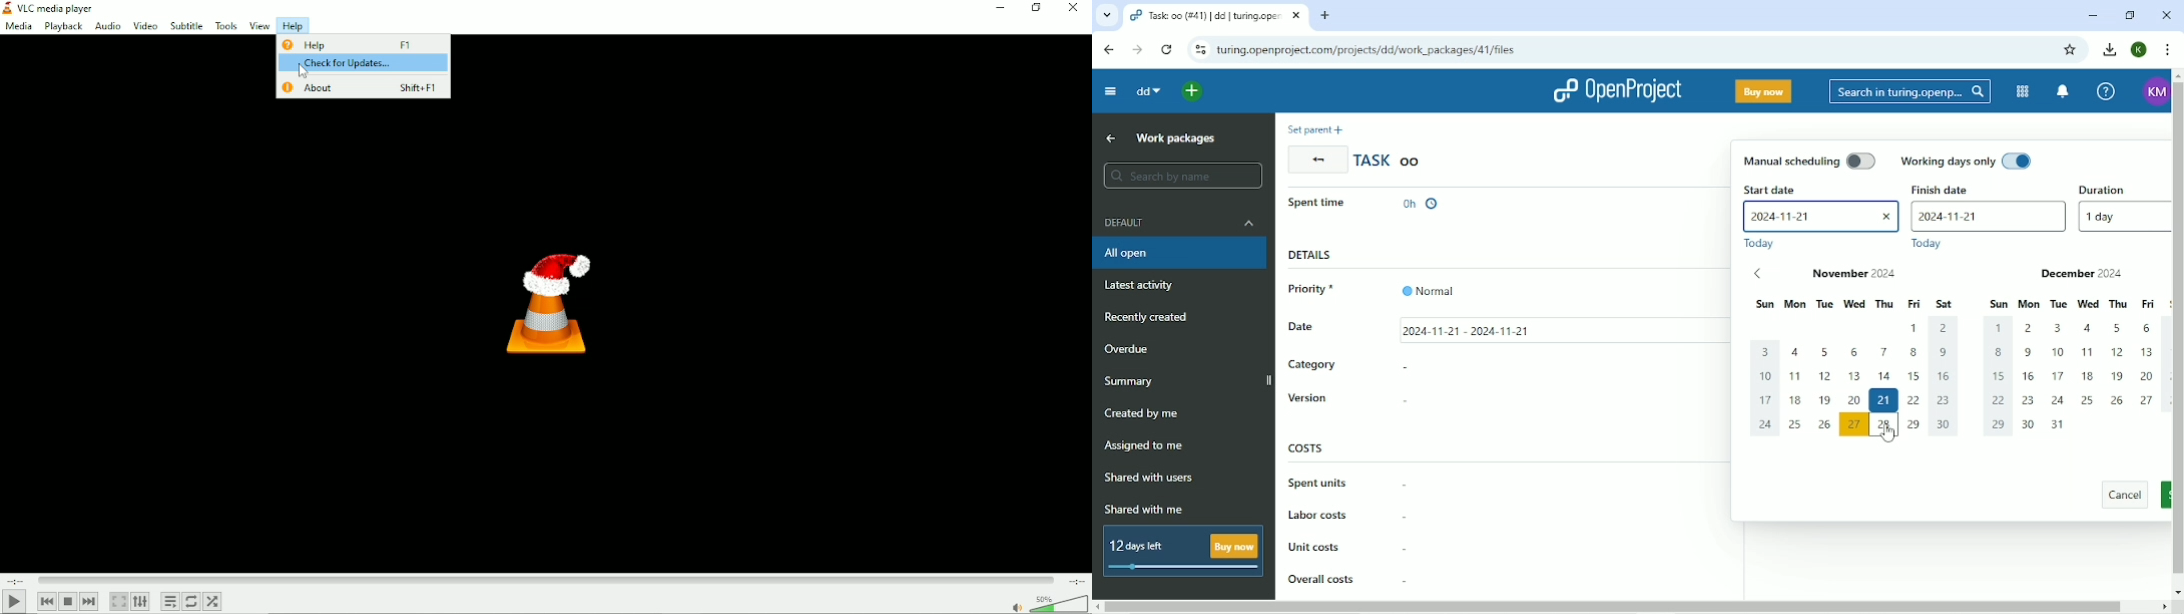 The height and width of the screenshot is (616, 2184). Describe the element at coordinates (1199, 50) in the screenshot. I see `View site information` at that location.